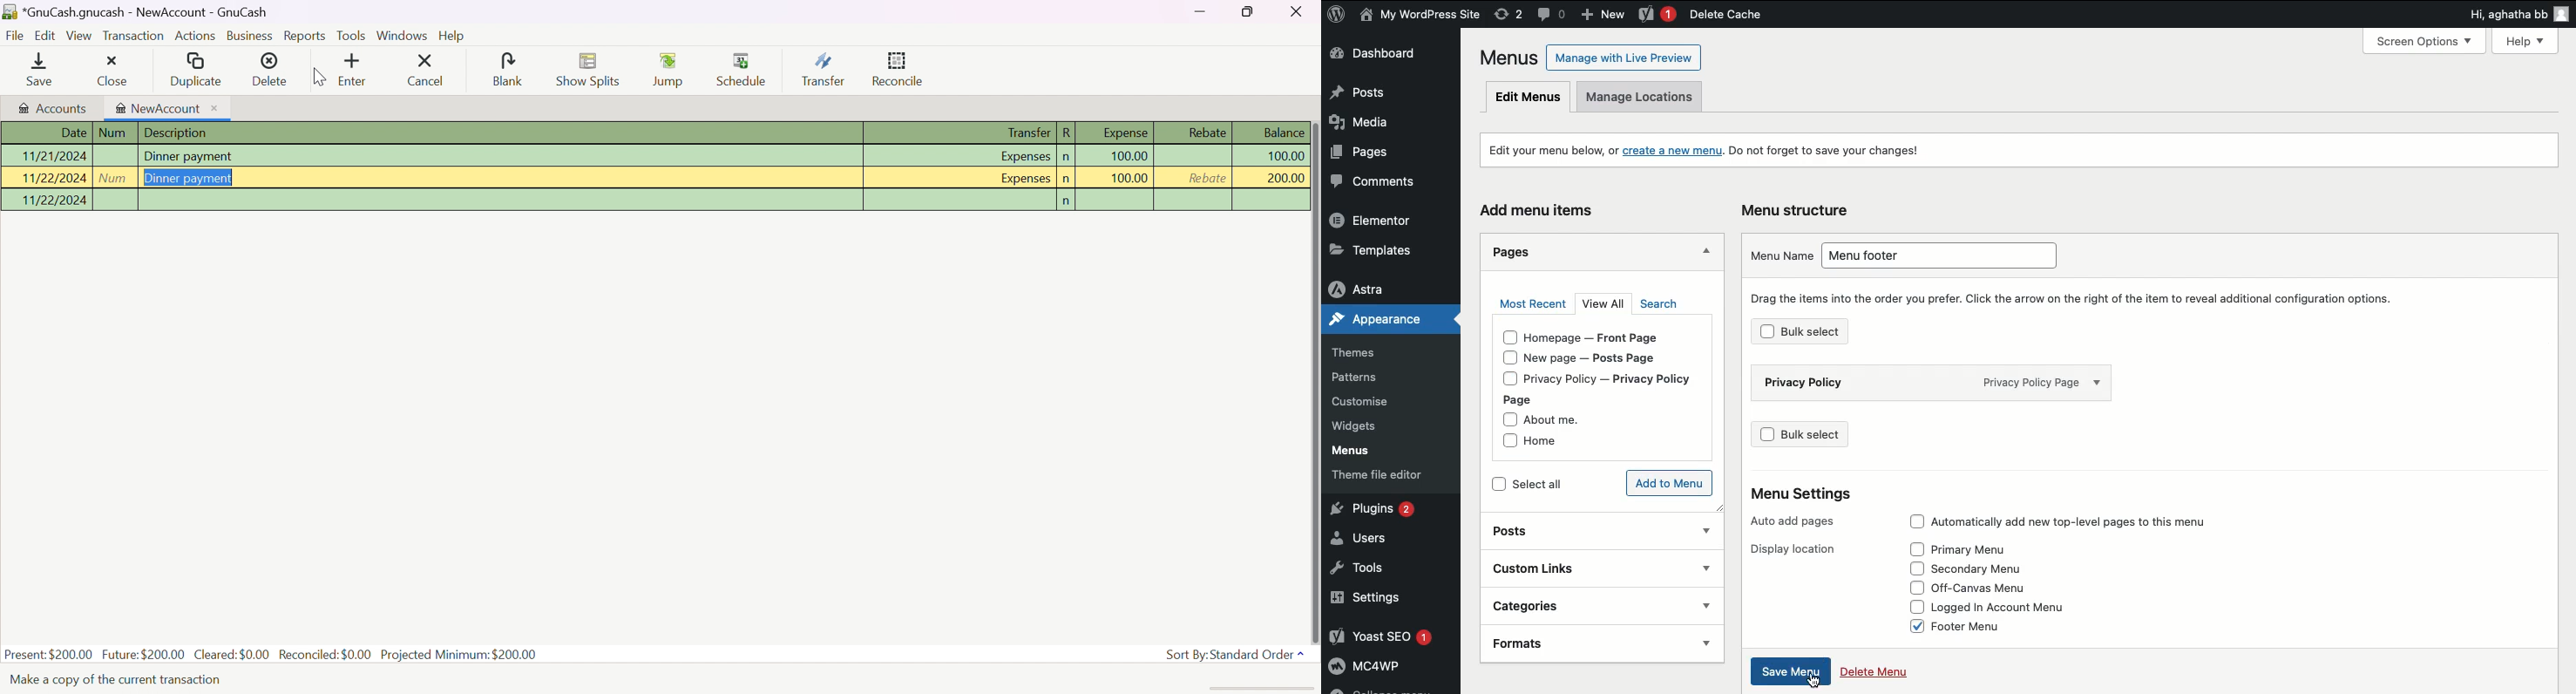 Image resolution: width=2576 pixels, height=700 pixels. What do you see at coordinates (1991, 549) in the screenshot?
I see ` Primary Menu` at bounding box center [1991, 549].